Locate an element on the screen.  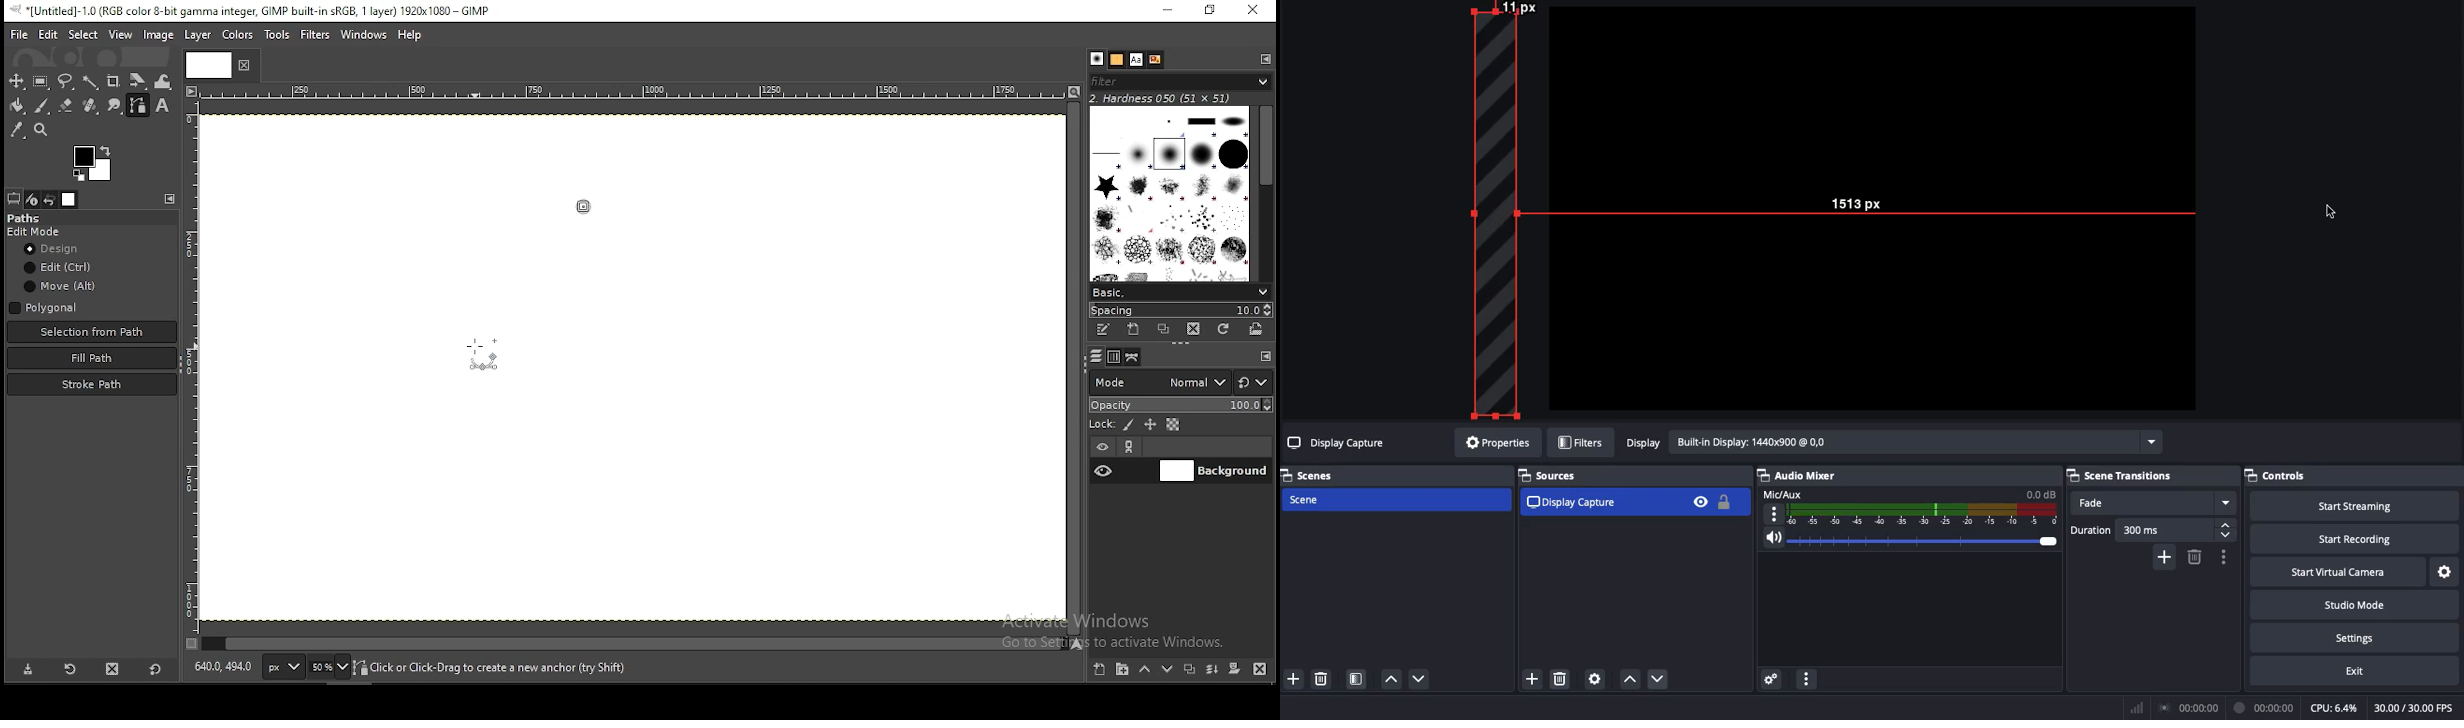
Volume is located at coordinates (1906, 542).